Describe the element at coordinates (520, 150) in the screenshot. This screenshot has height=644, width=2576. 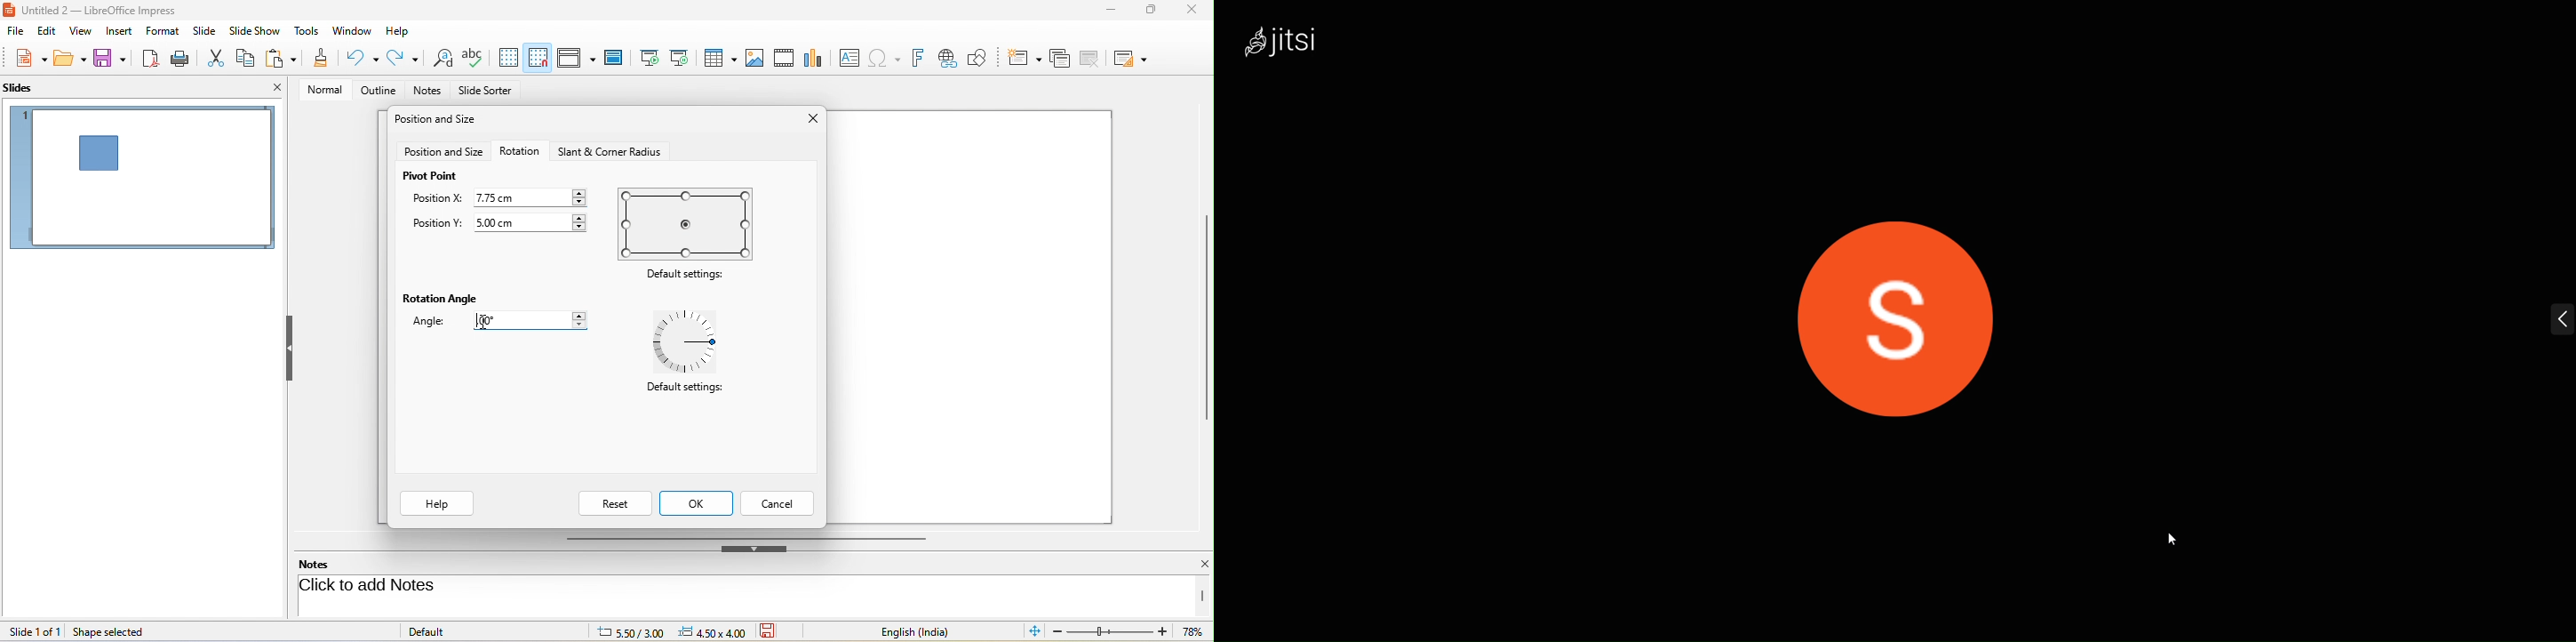
I see `rotation` at that location.